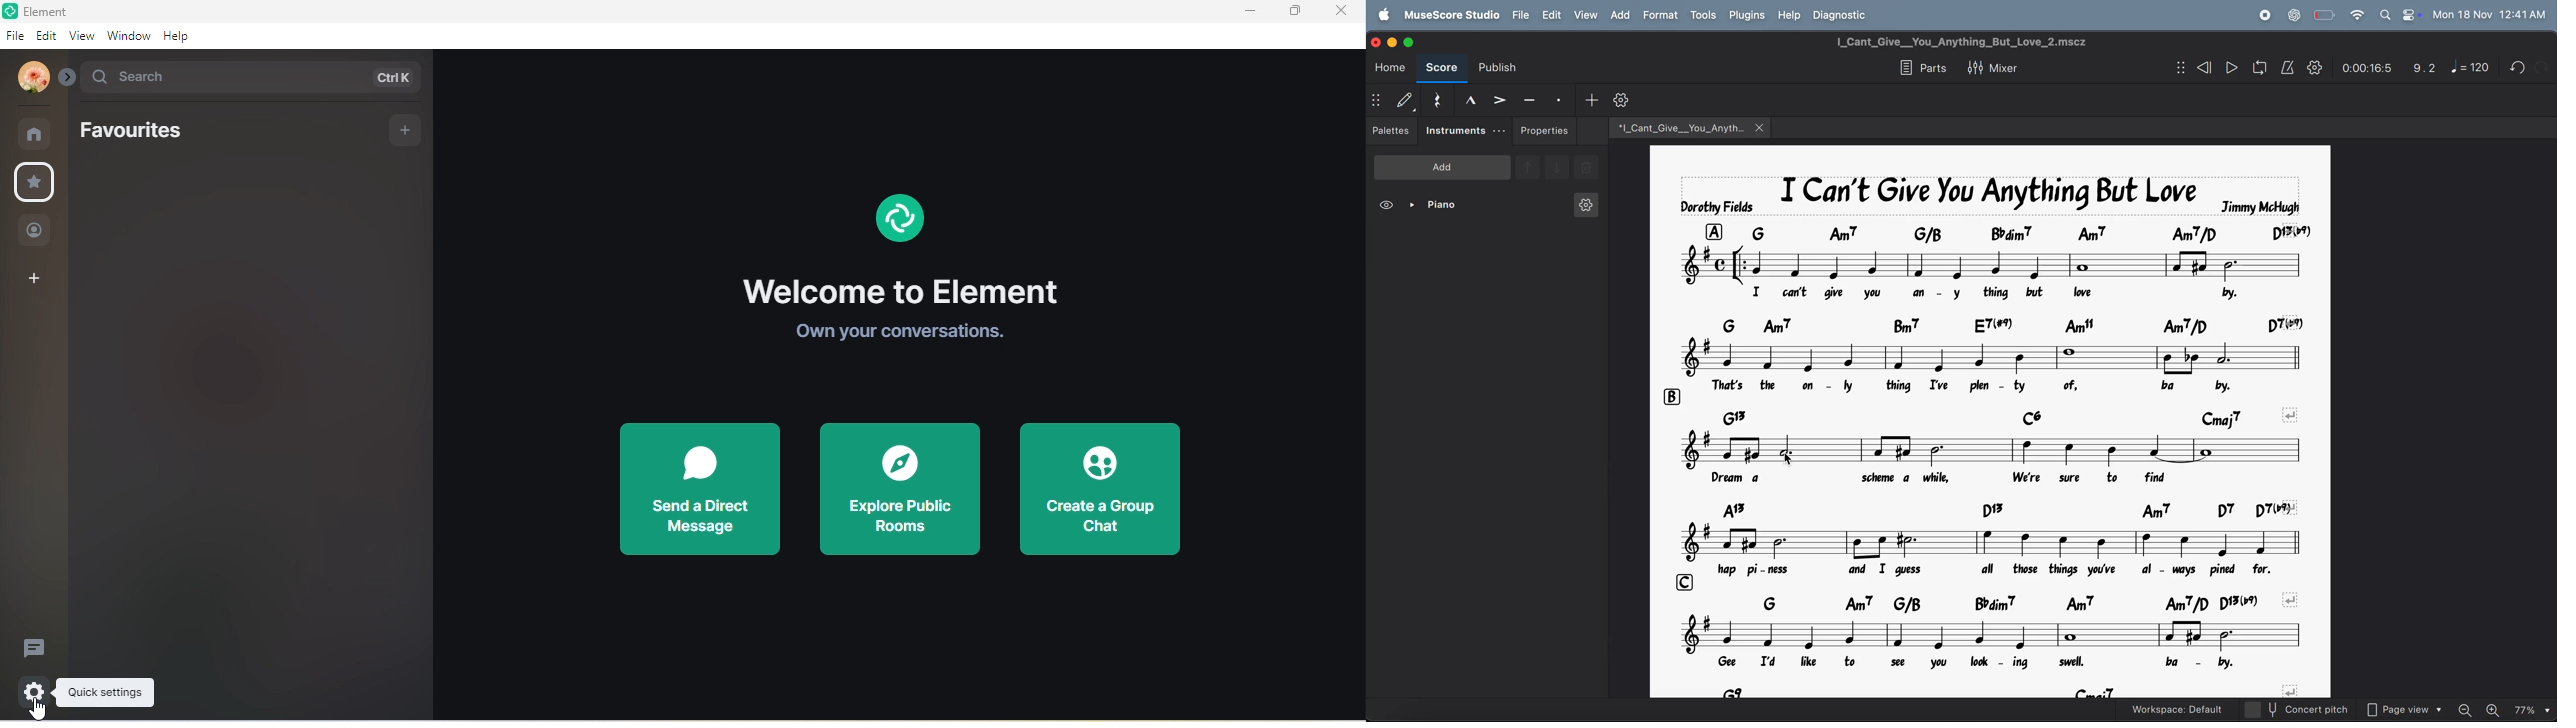 The width and height of the screenshot is (2576, 728). Describe the element at coordinates (39, 711) in the screenshot. I see `cursor` at that location.